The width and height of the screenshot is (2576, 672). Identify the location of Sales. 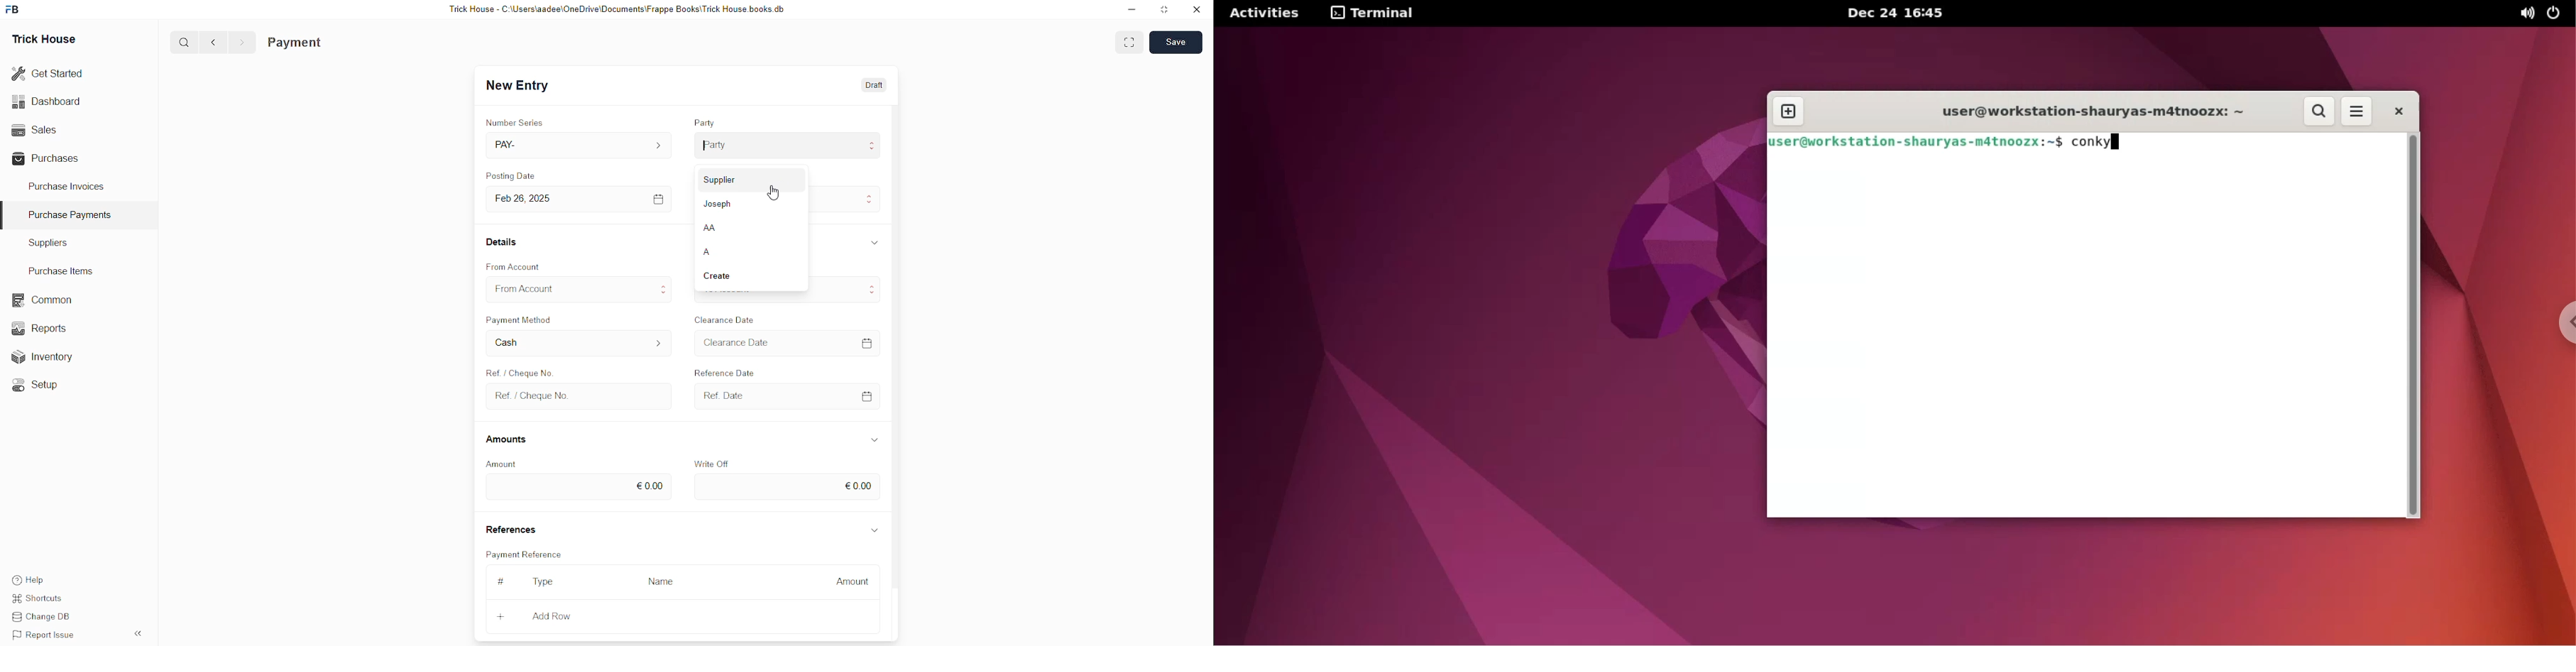
(36, 130).